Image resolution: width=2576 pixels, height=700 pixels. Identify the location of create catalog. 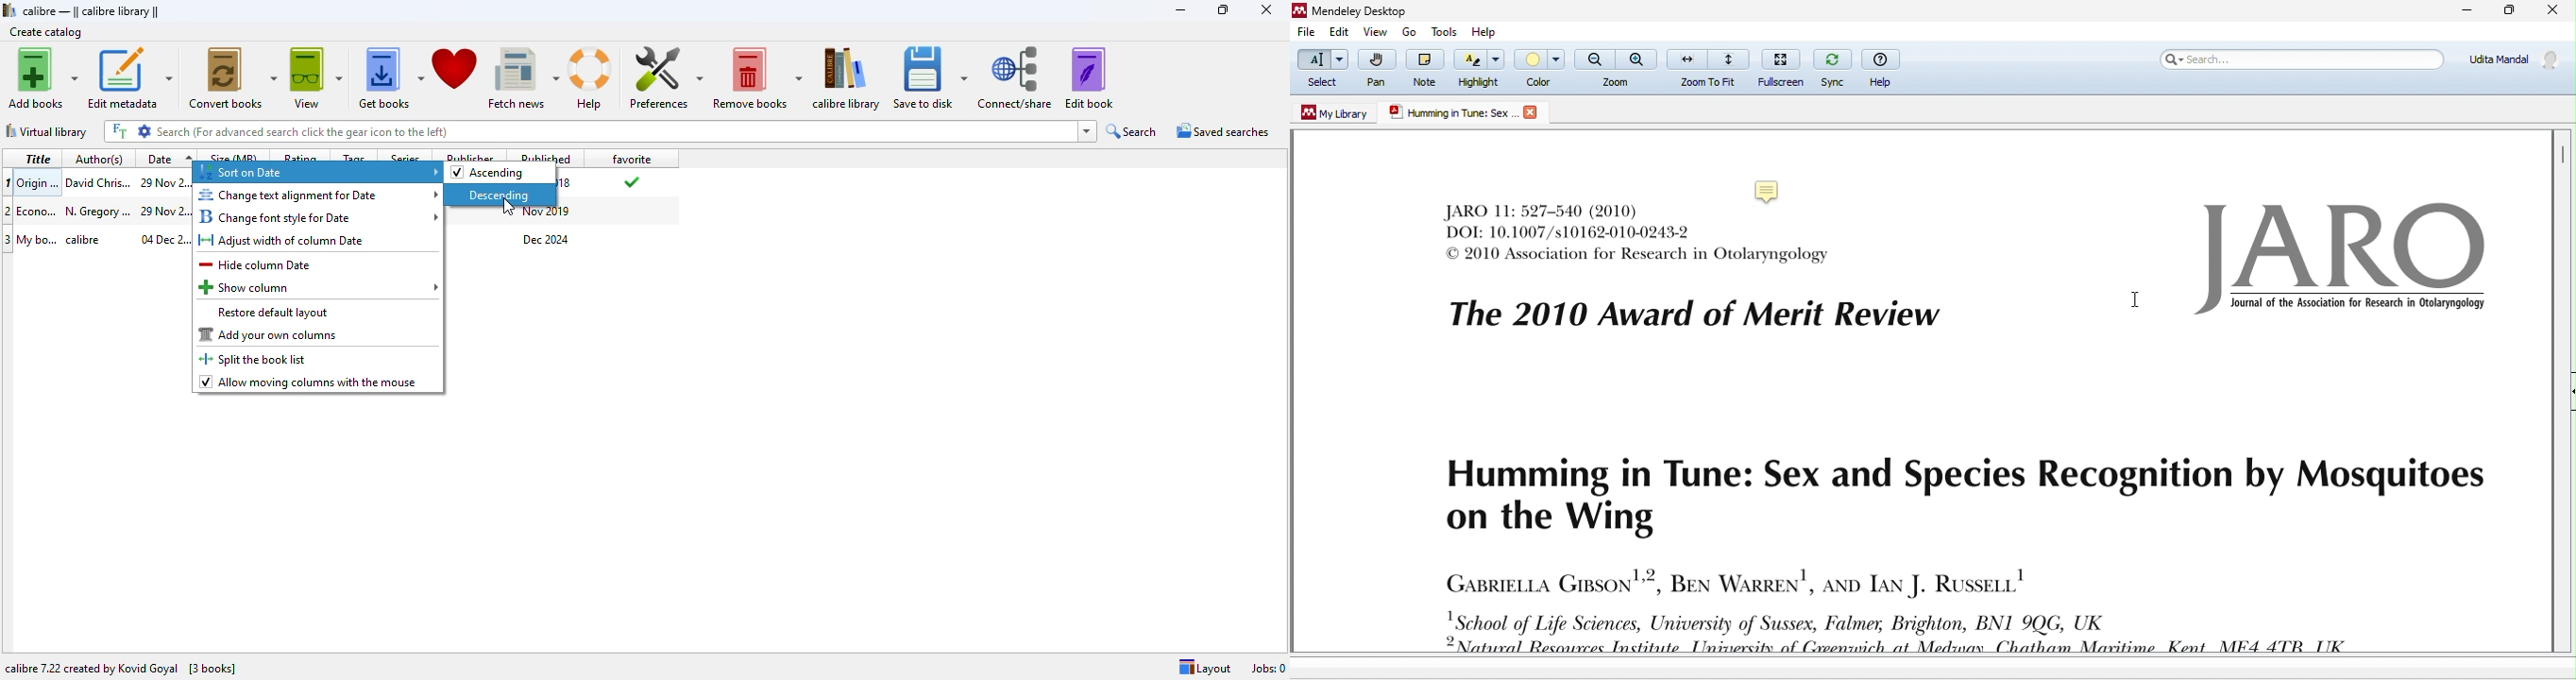
(45, 31).